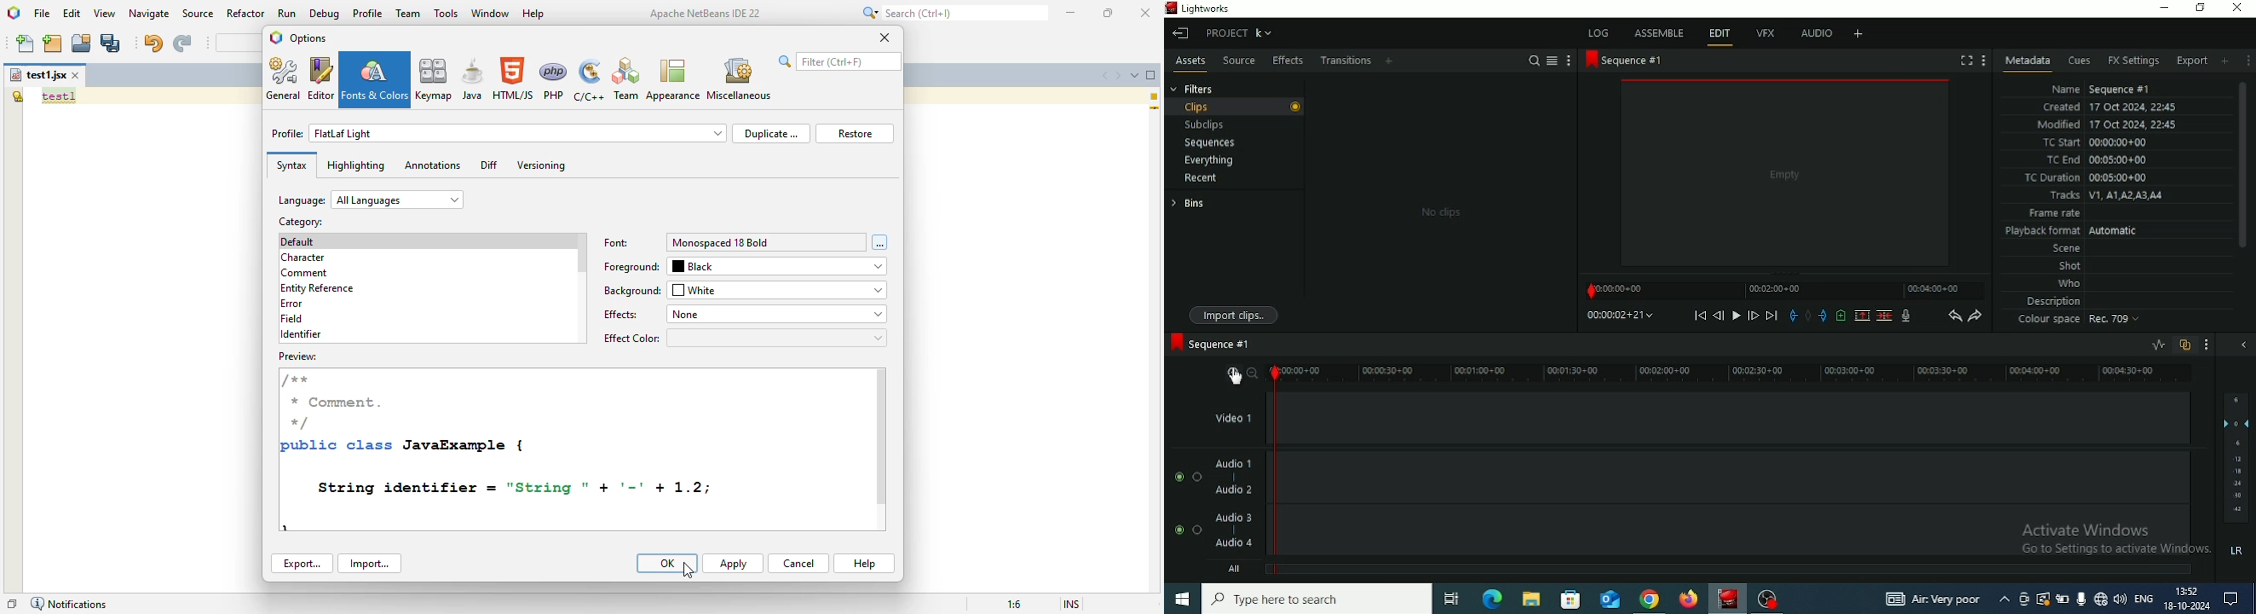 This screenshot has height=616, width=2268. I want to click on Clear all marks, so click(1807, 316).